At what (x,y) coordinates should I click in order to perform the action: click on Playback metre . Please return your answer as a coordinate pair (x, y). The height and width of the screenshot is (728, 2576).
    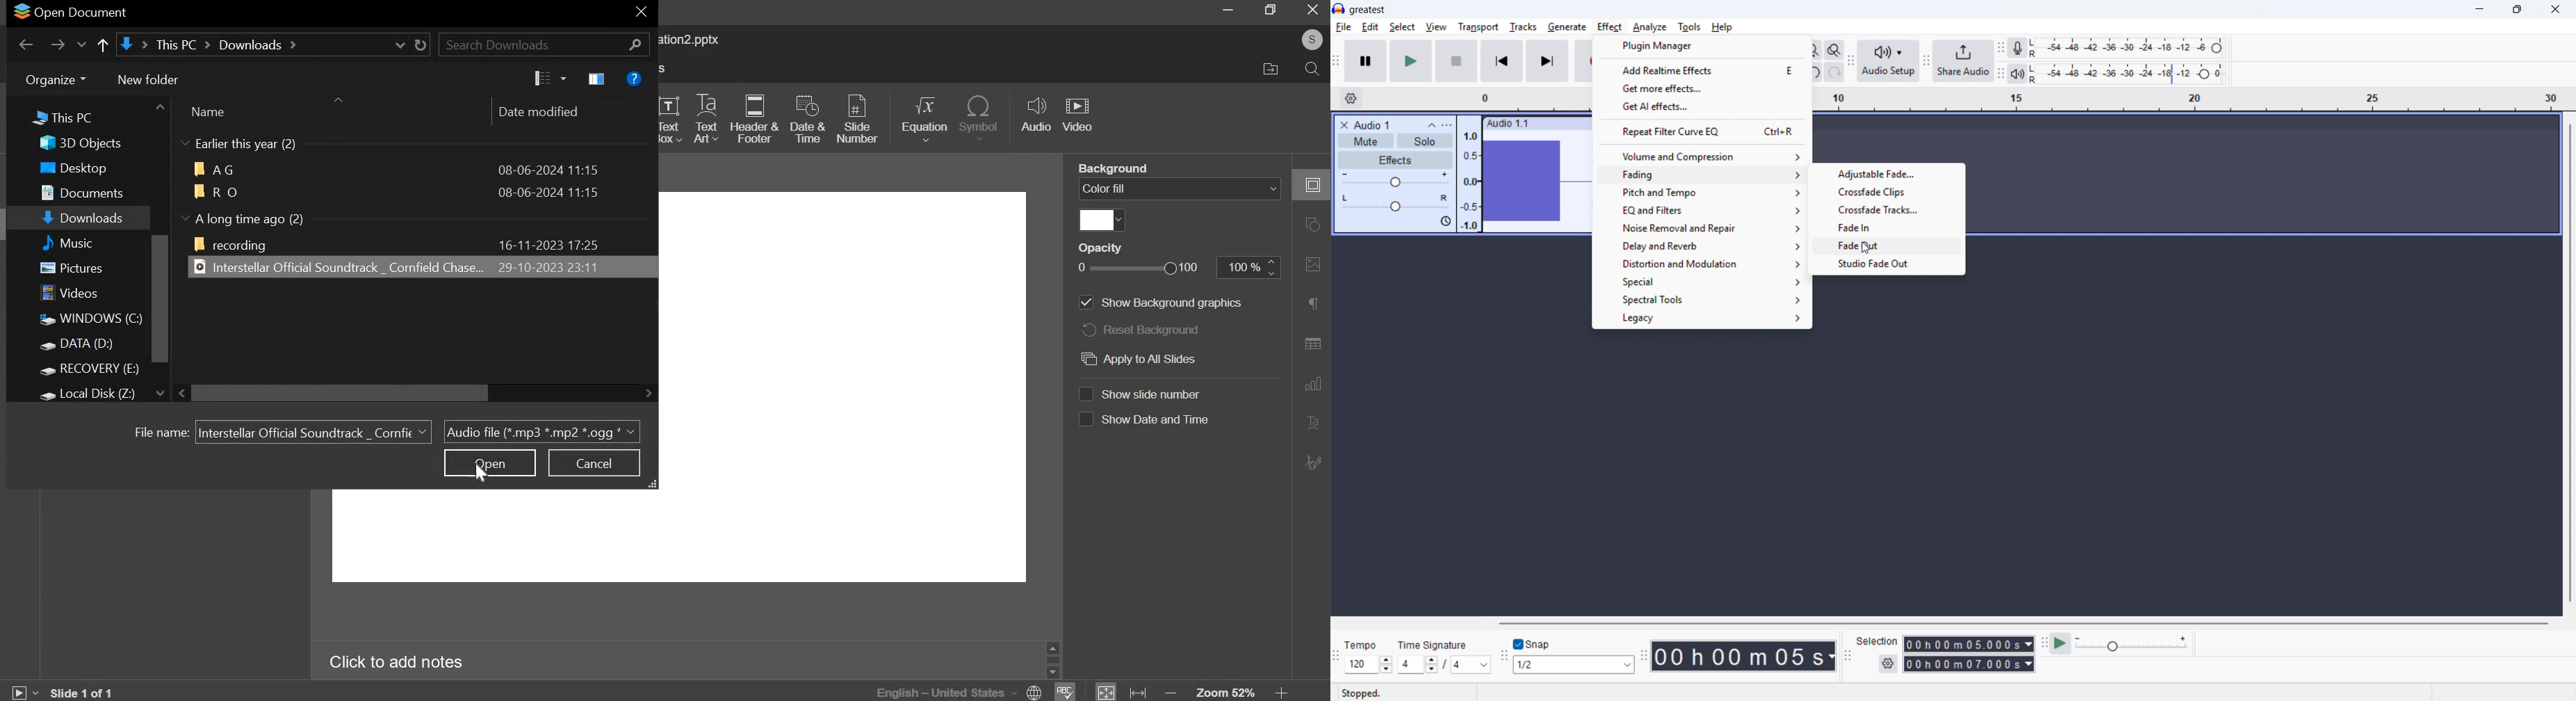
    Looking at the image, I should click on (2017, 74).